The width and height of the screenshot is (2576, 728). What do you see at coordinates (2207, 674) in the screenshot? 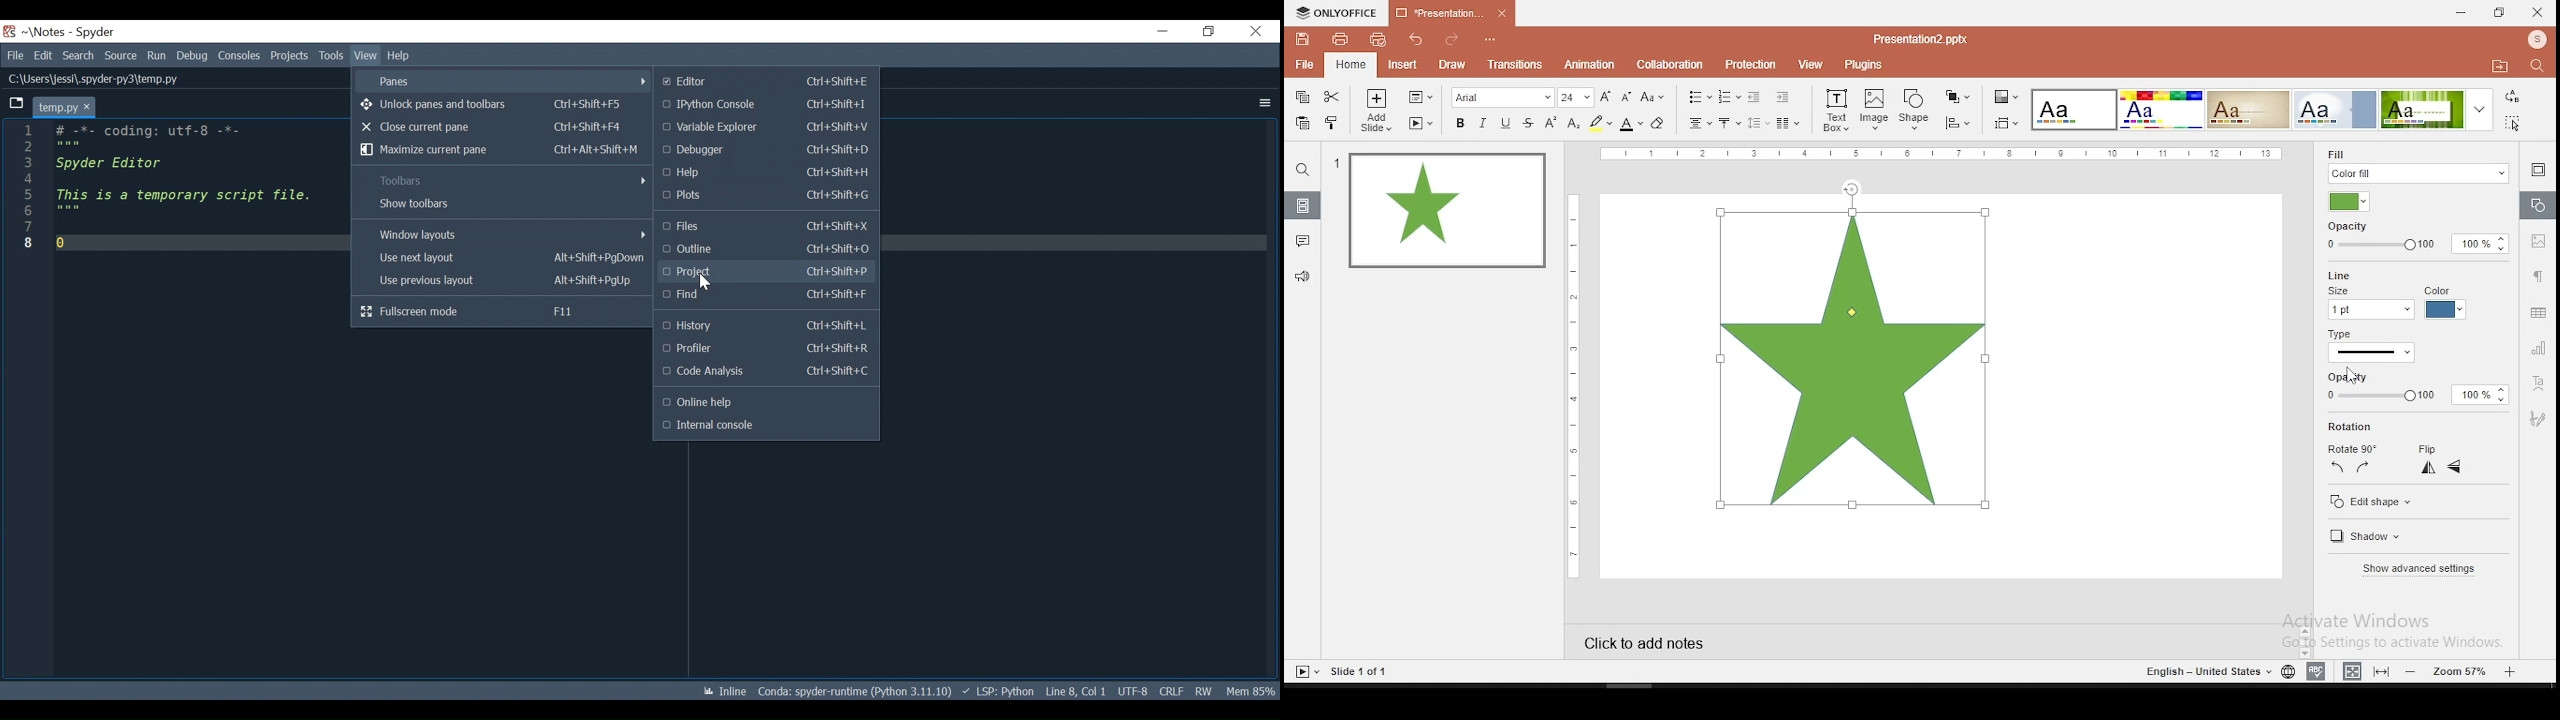
I see `english - united states` at bounding box center [2207, 674].